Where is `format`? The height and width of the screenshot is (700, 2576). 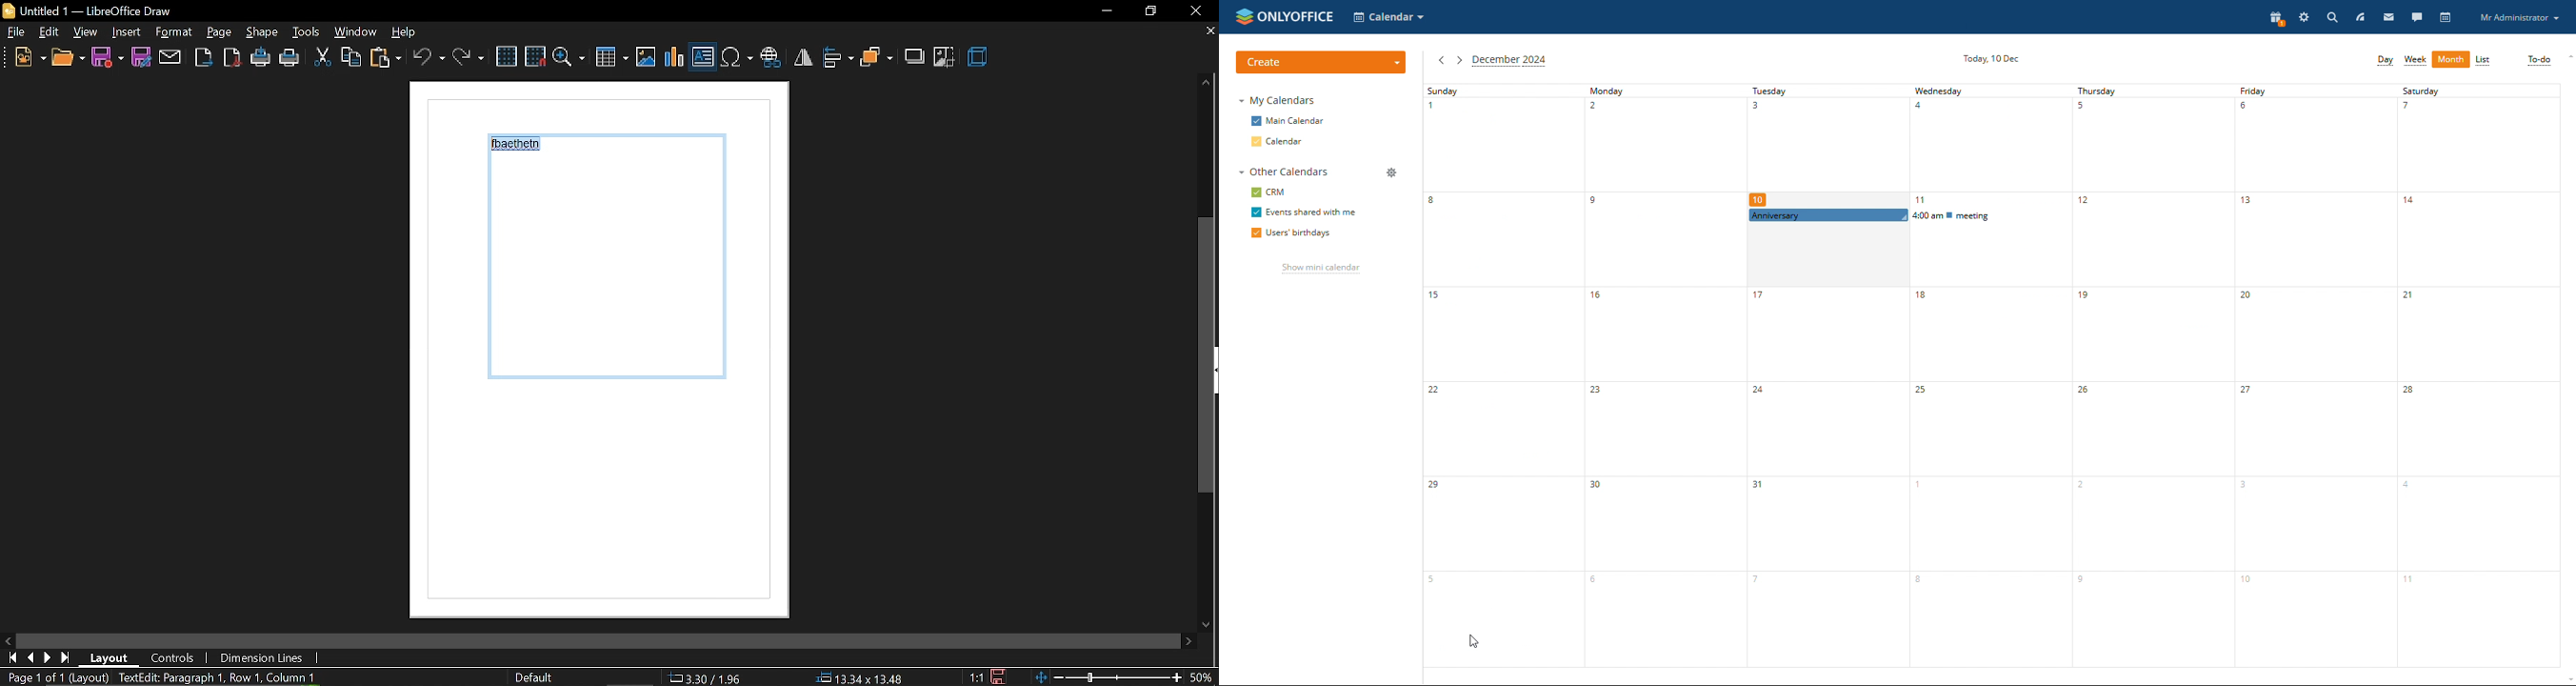 format is located at coordinates (220, 32).